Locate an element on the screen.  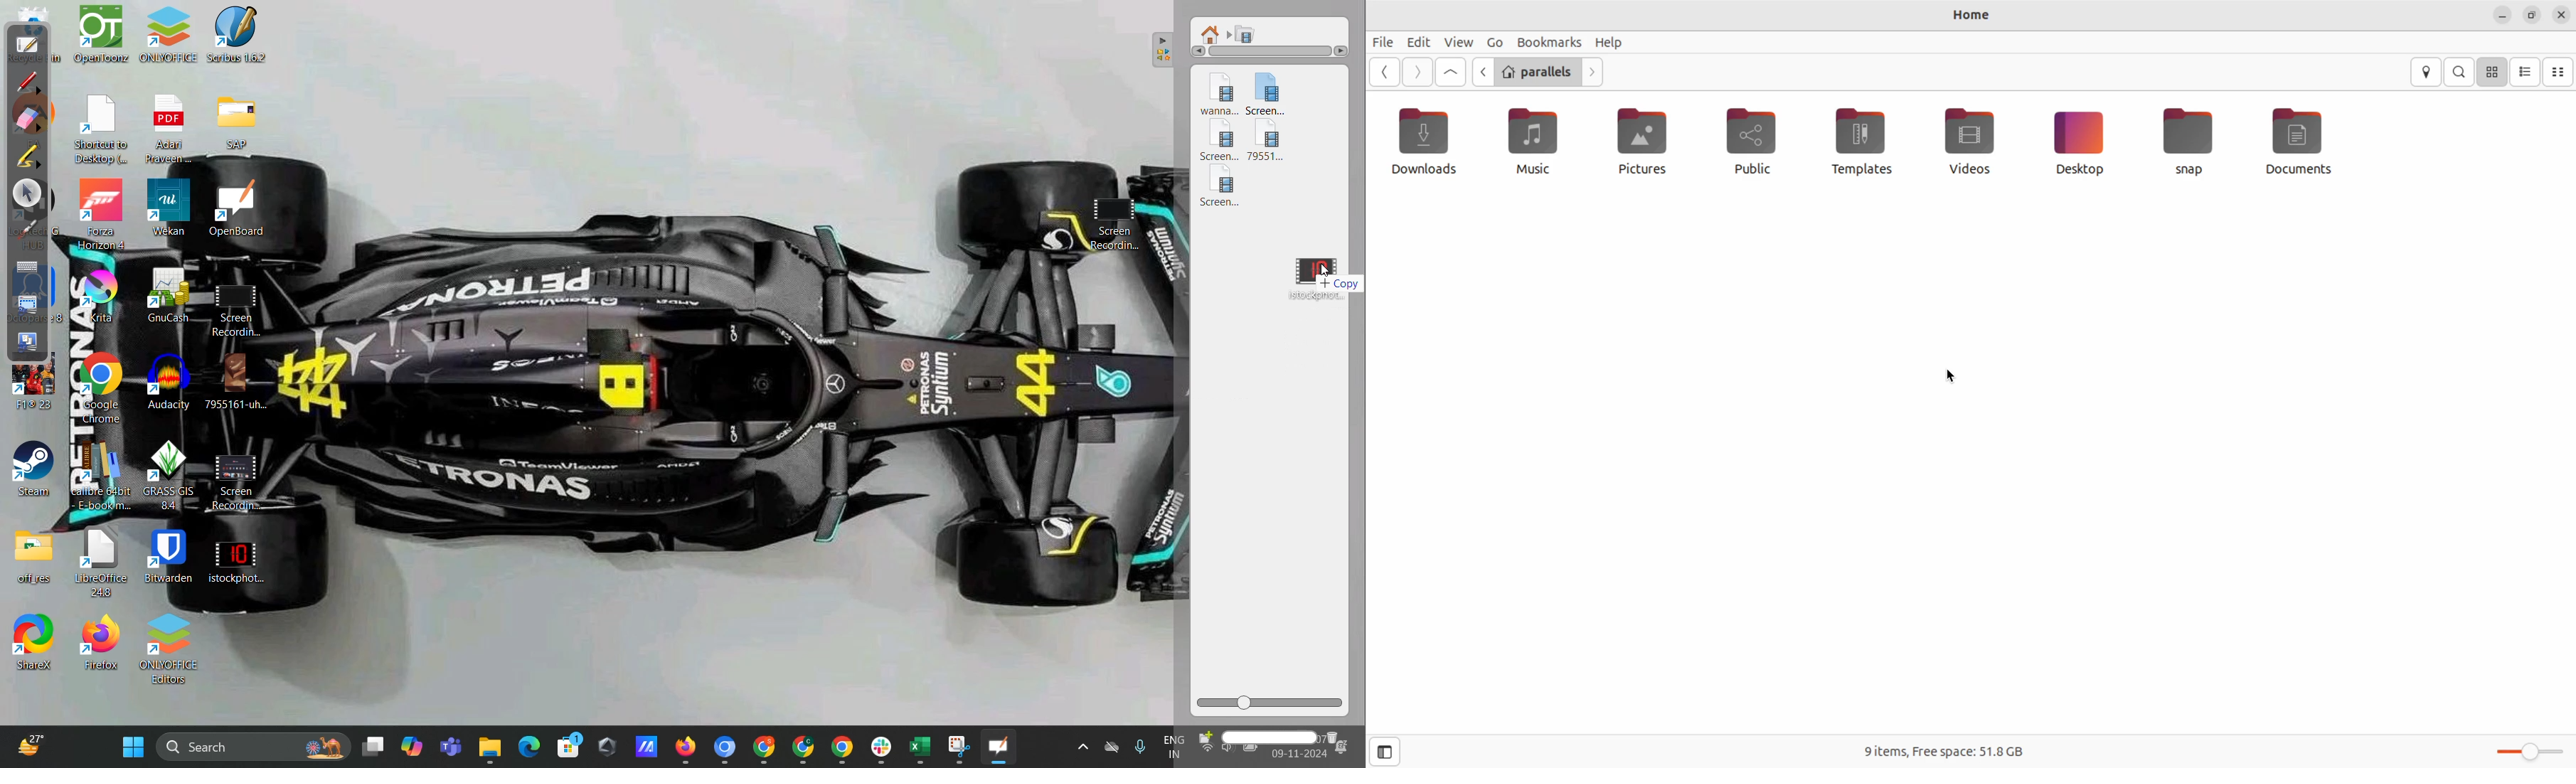
File is located at coordinates (1384, 43).